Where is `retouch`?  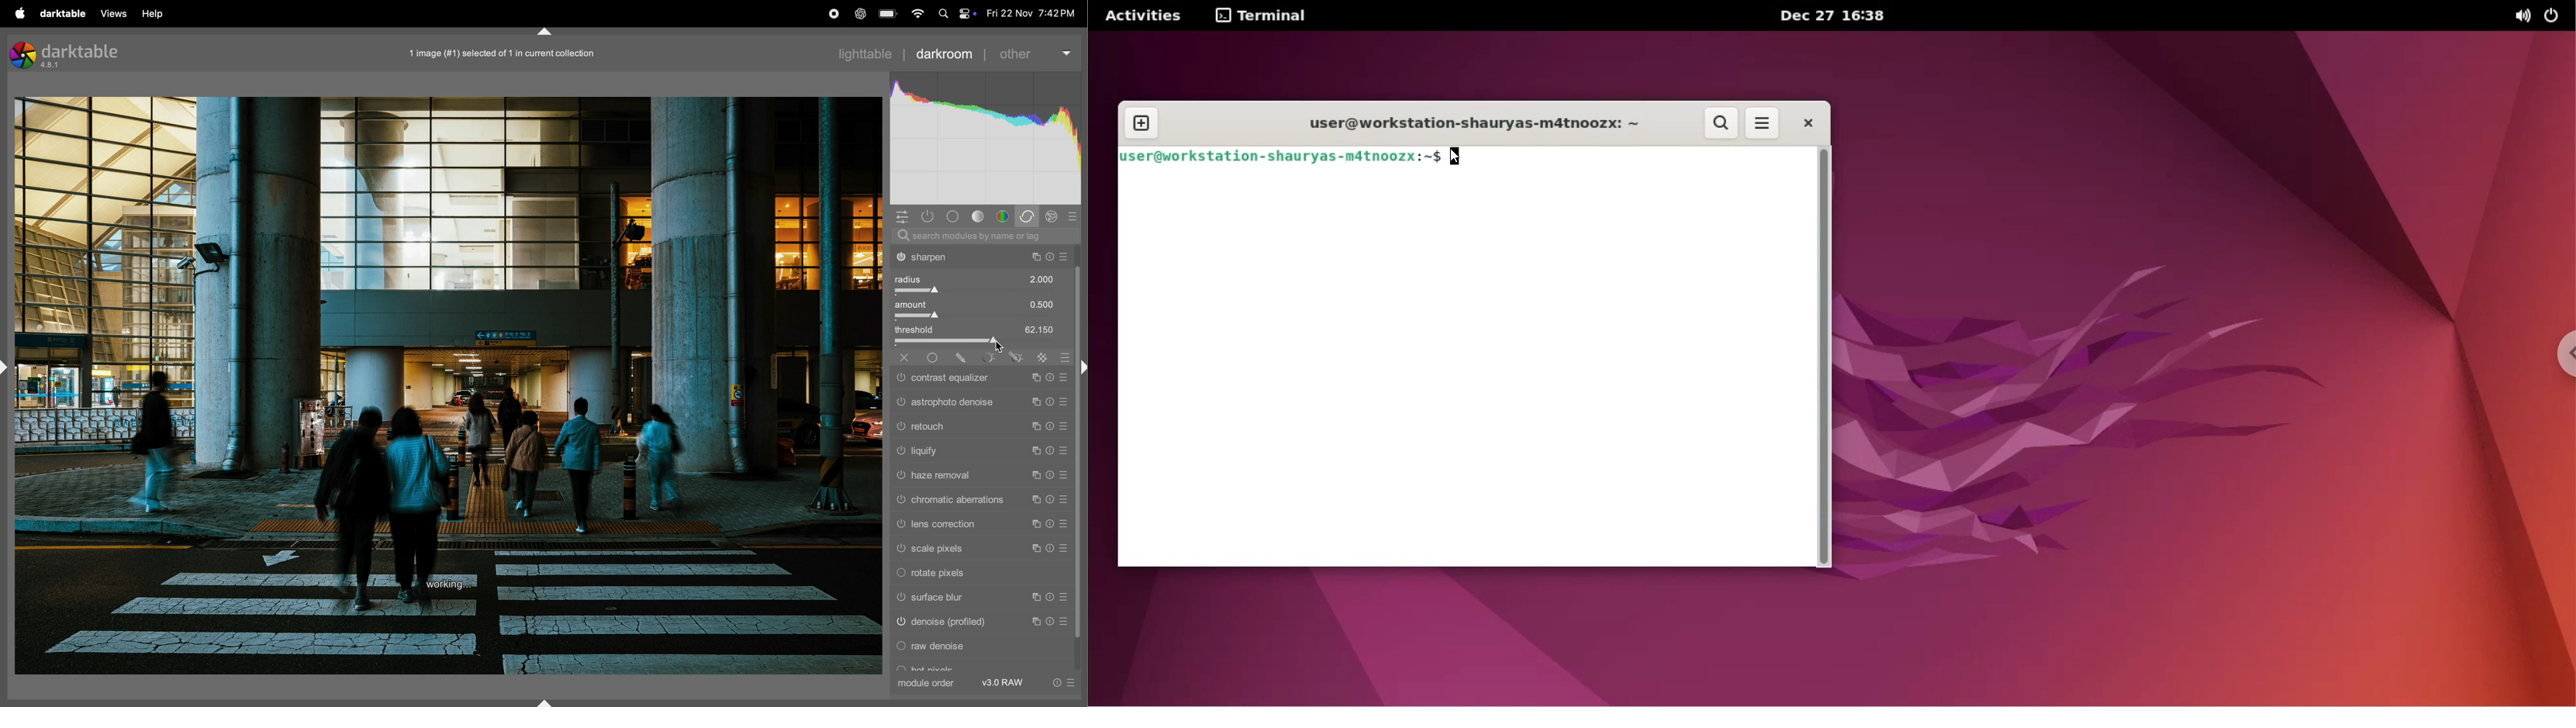 retouch is located at coordinates (981, 427).